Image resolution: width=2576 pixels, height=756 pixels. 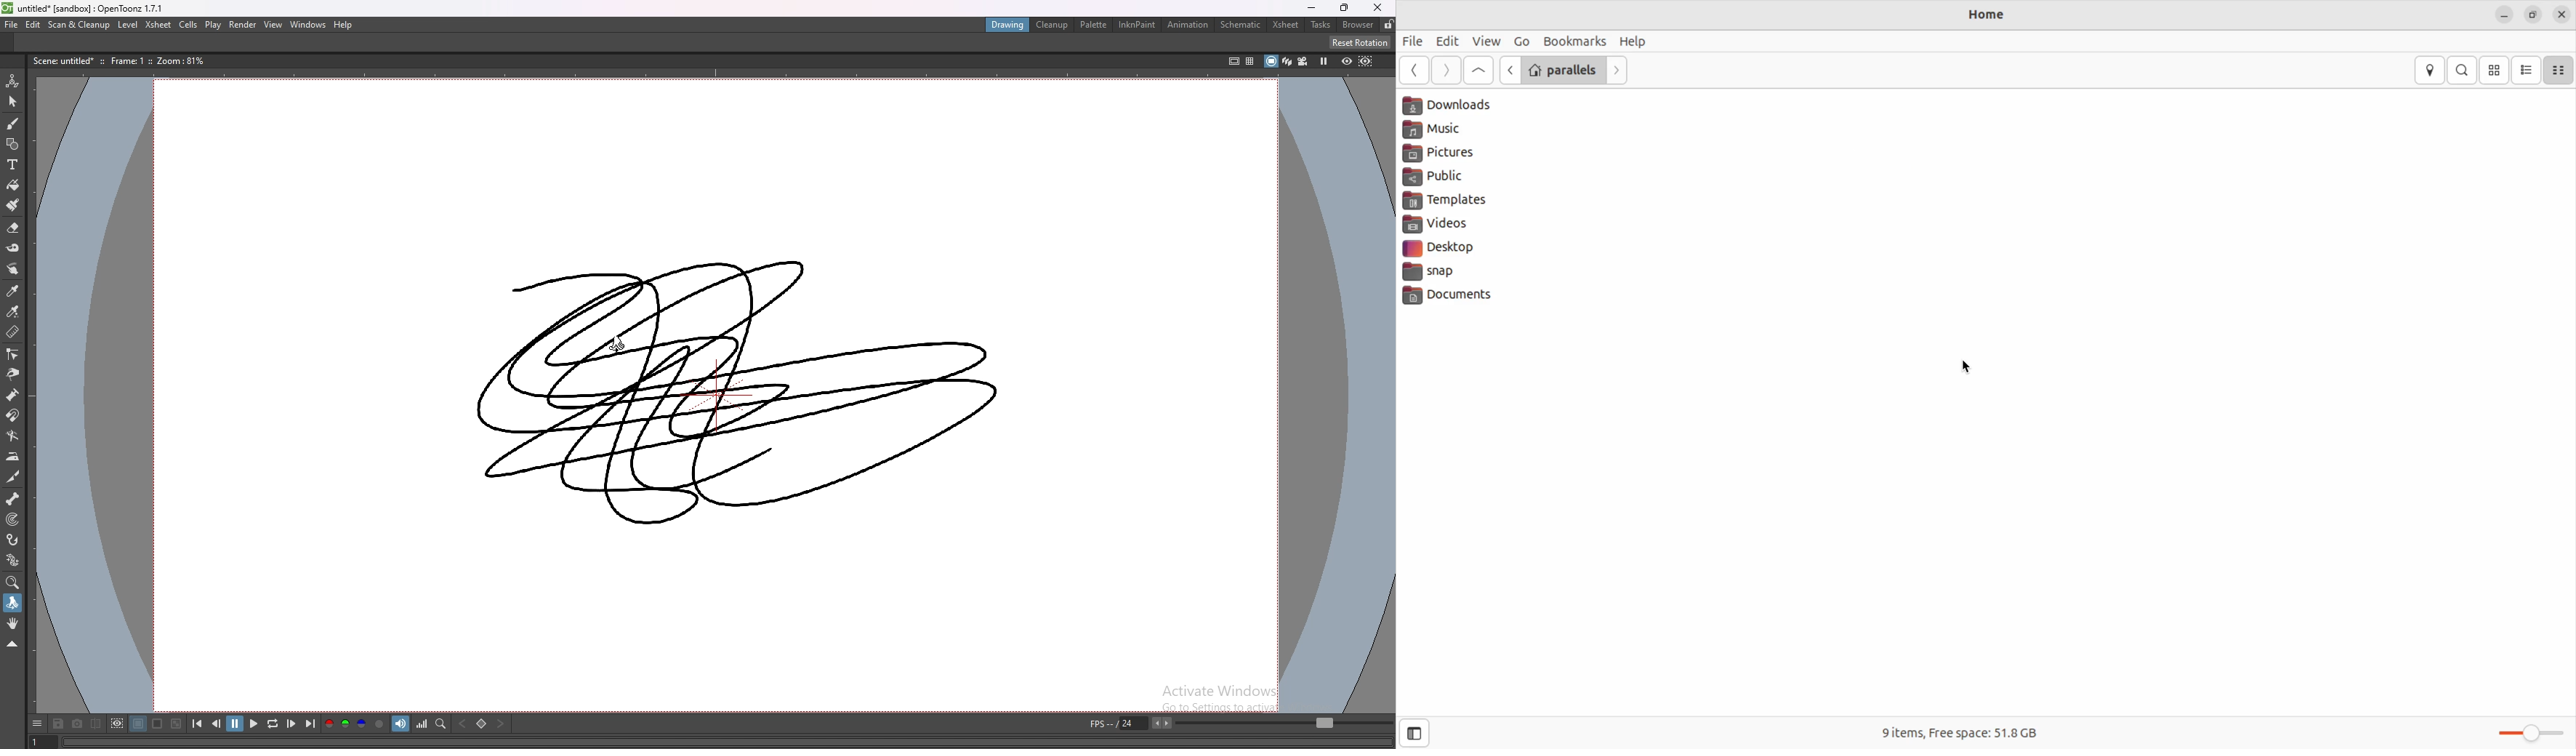 What do you see at coordinates (79, 25) in the screenshot?
I see `scan and cleanup` at bounding box center [79, 25].